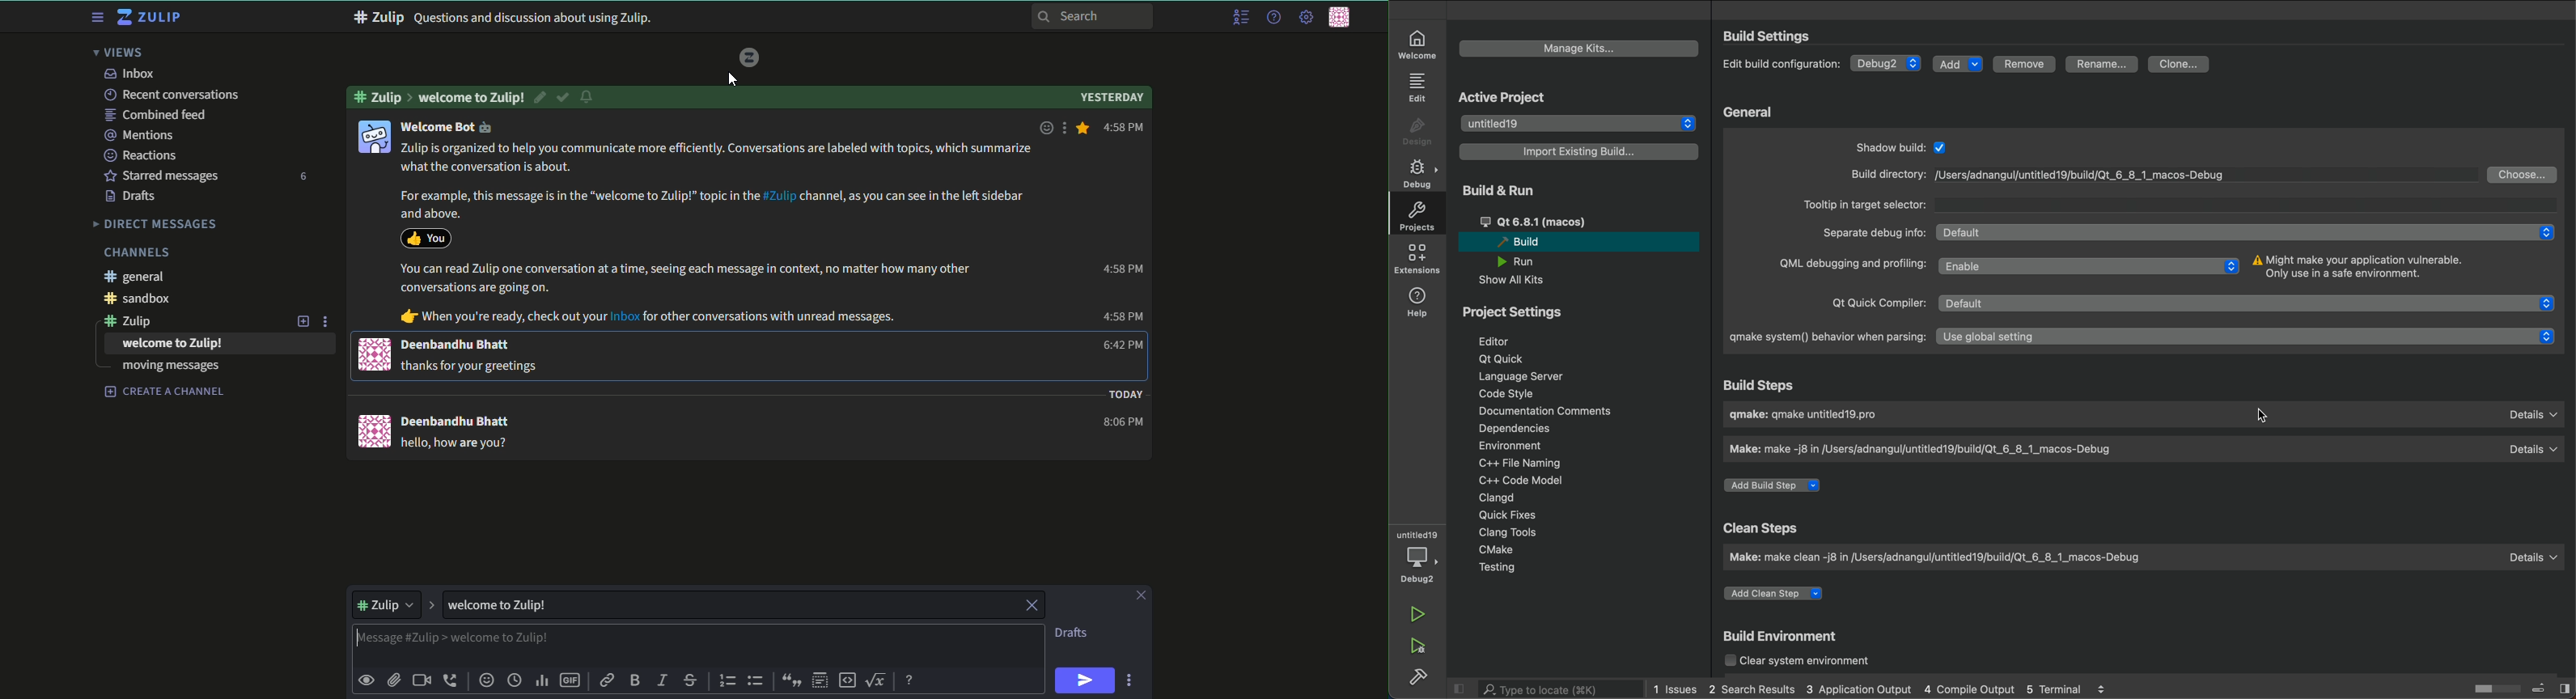  What do you see at coordinates (636, 680) in the screenshot?
I see `bold` at bounding box center [636, 680].